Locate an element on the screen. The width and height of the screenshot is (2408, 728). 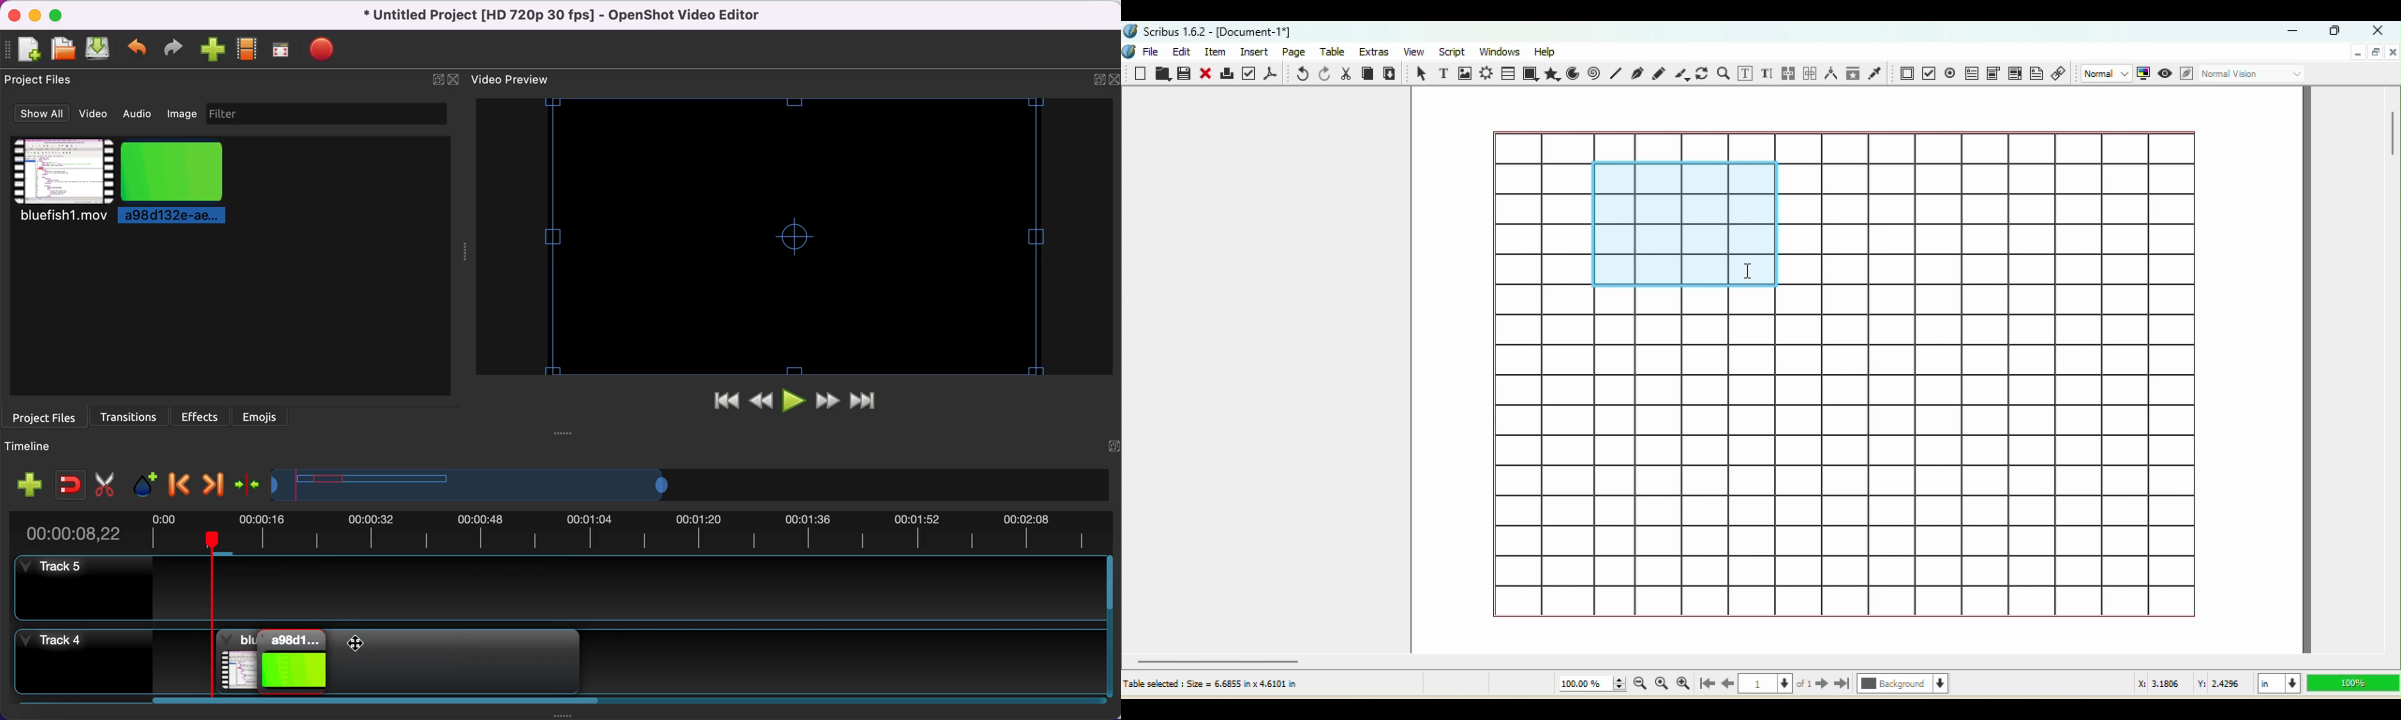
PDF combo box is located at coordinates (1992, 71).